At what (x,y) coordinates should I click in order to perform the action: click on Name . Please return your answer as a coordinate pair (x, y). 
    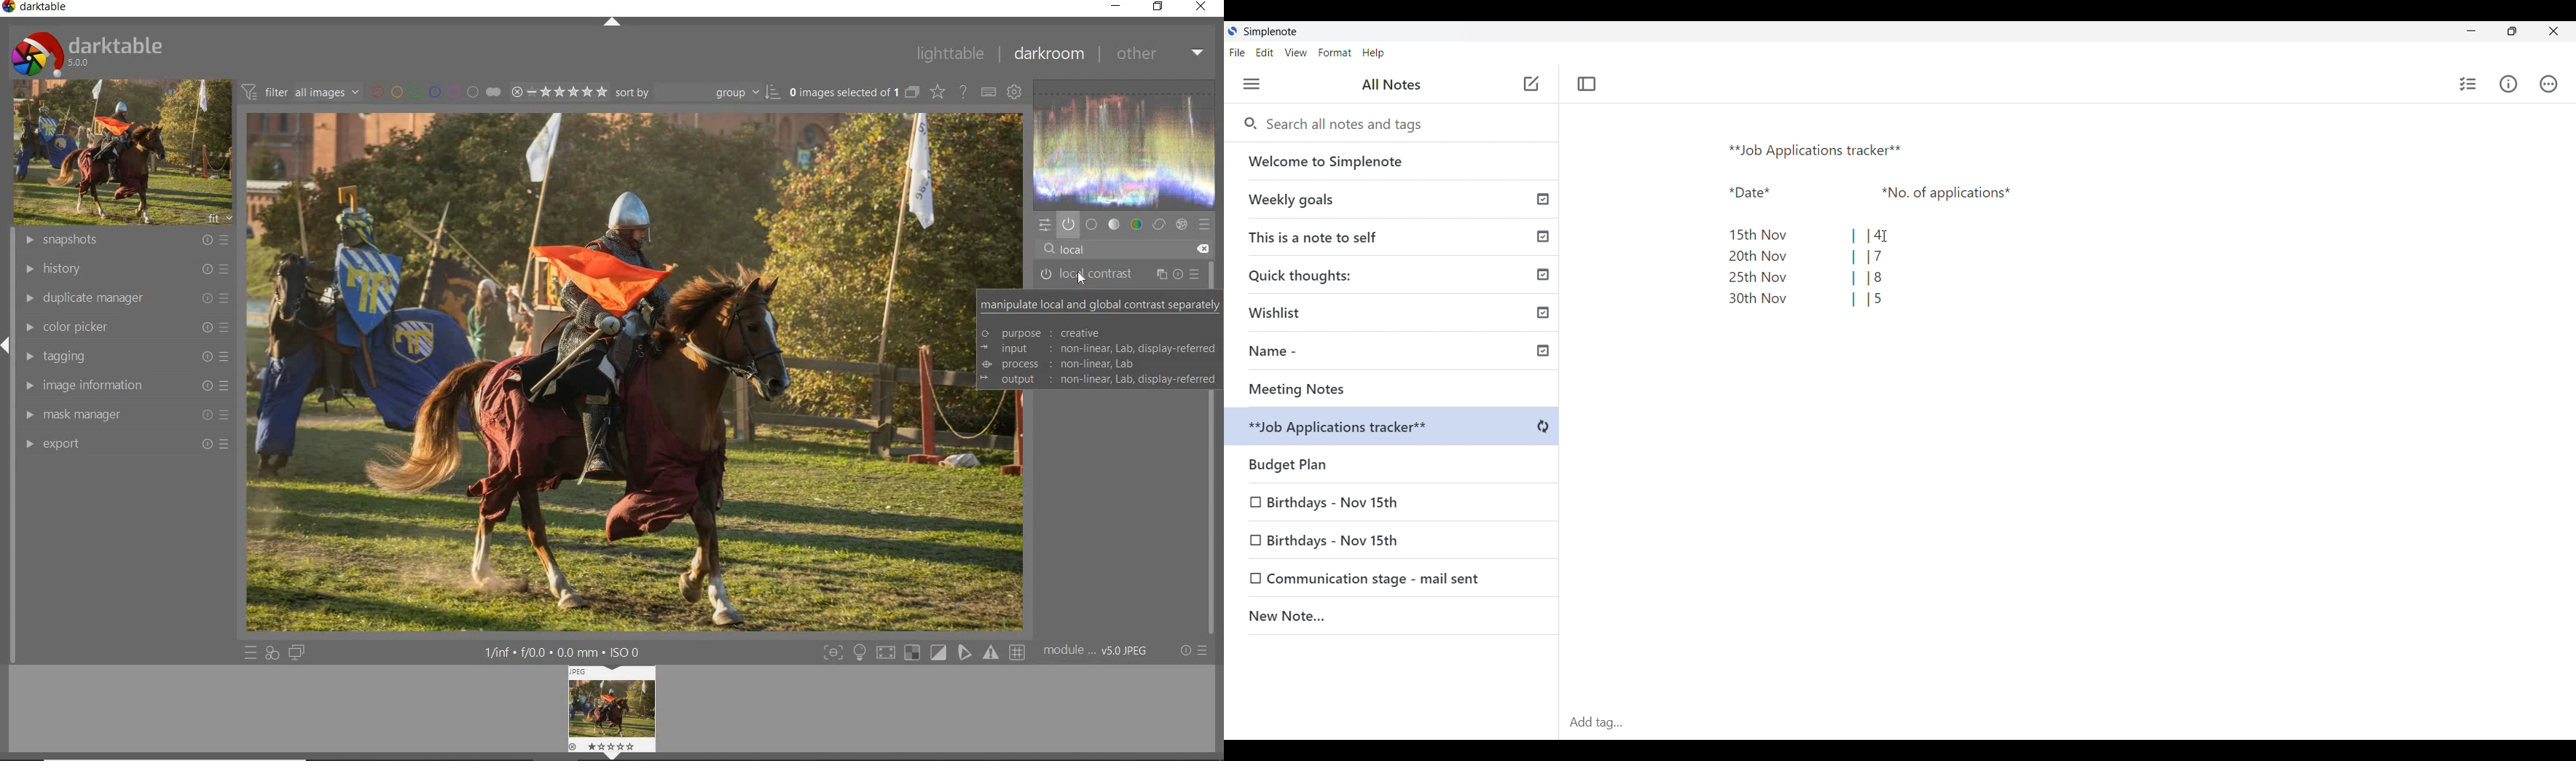
    Looking at the image, I should click on (1397, 353).